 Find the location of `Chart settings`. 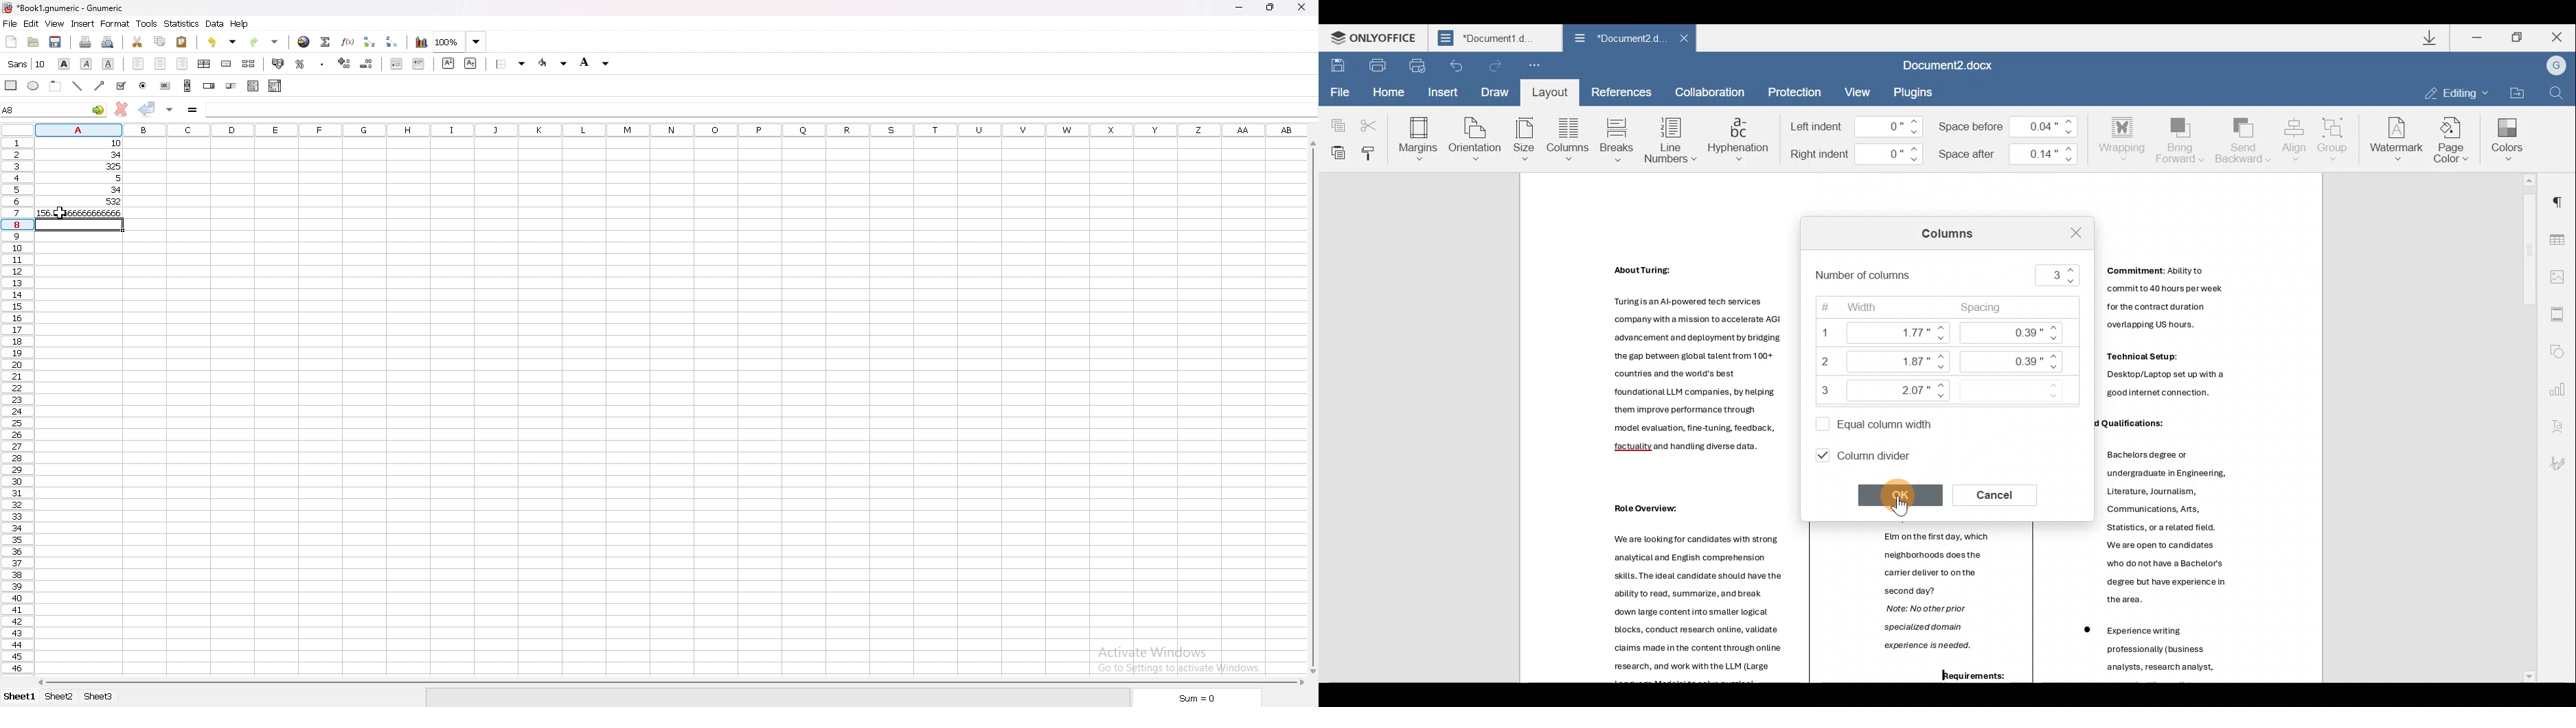

Chart settings is located at coordinates (2563, 390).